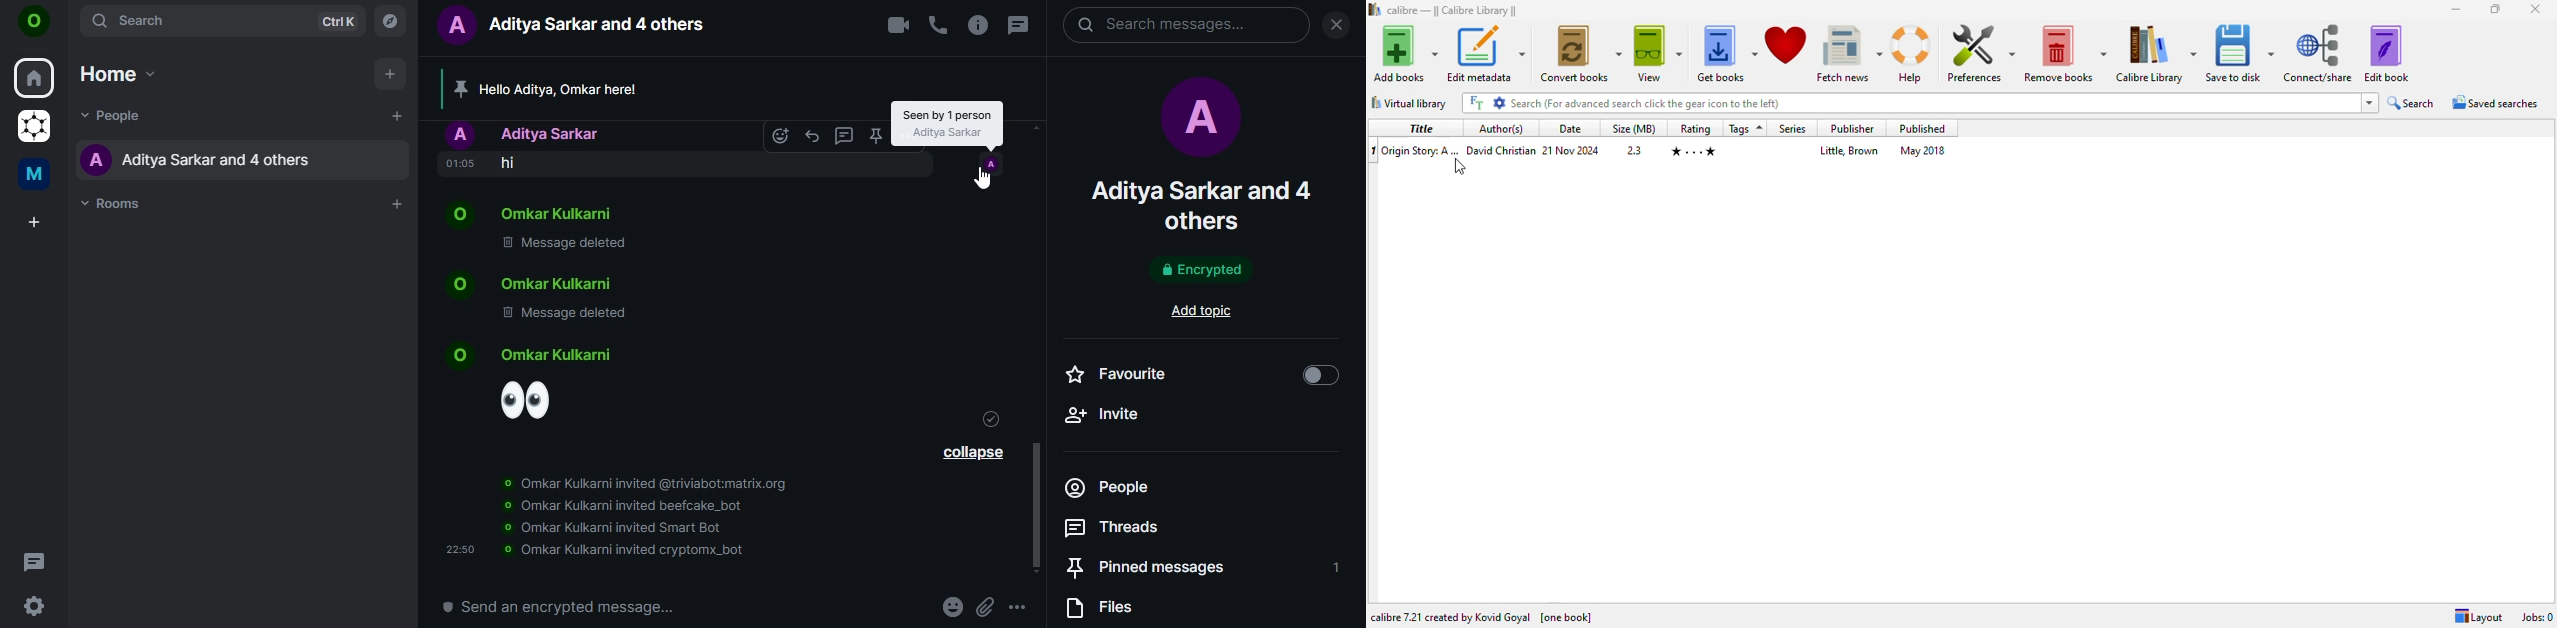 Image resolution: width=2576 pixels, height=644 pixels. I want to click on people, so click(113, 117).